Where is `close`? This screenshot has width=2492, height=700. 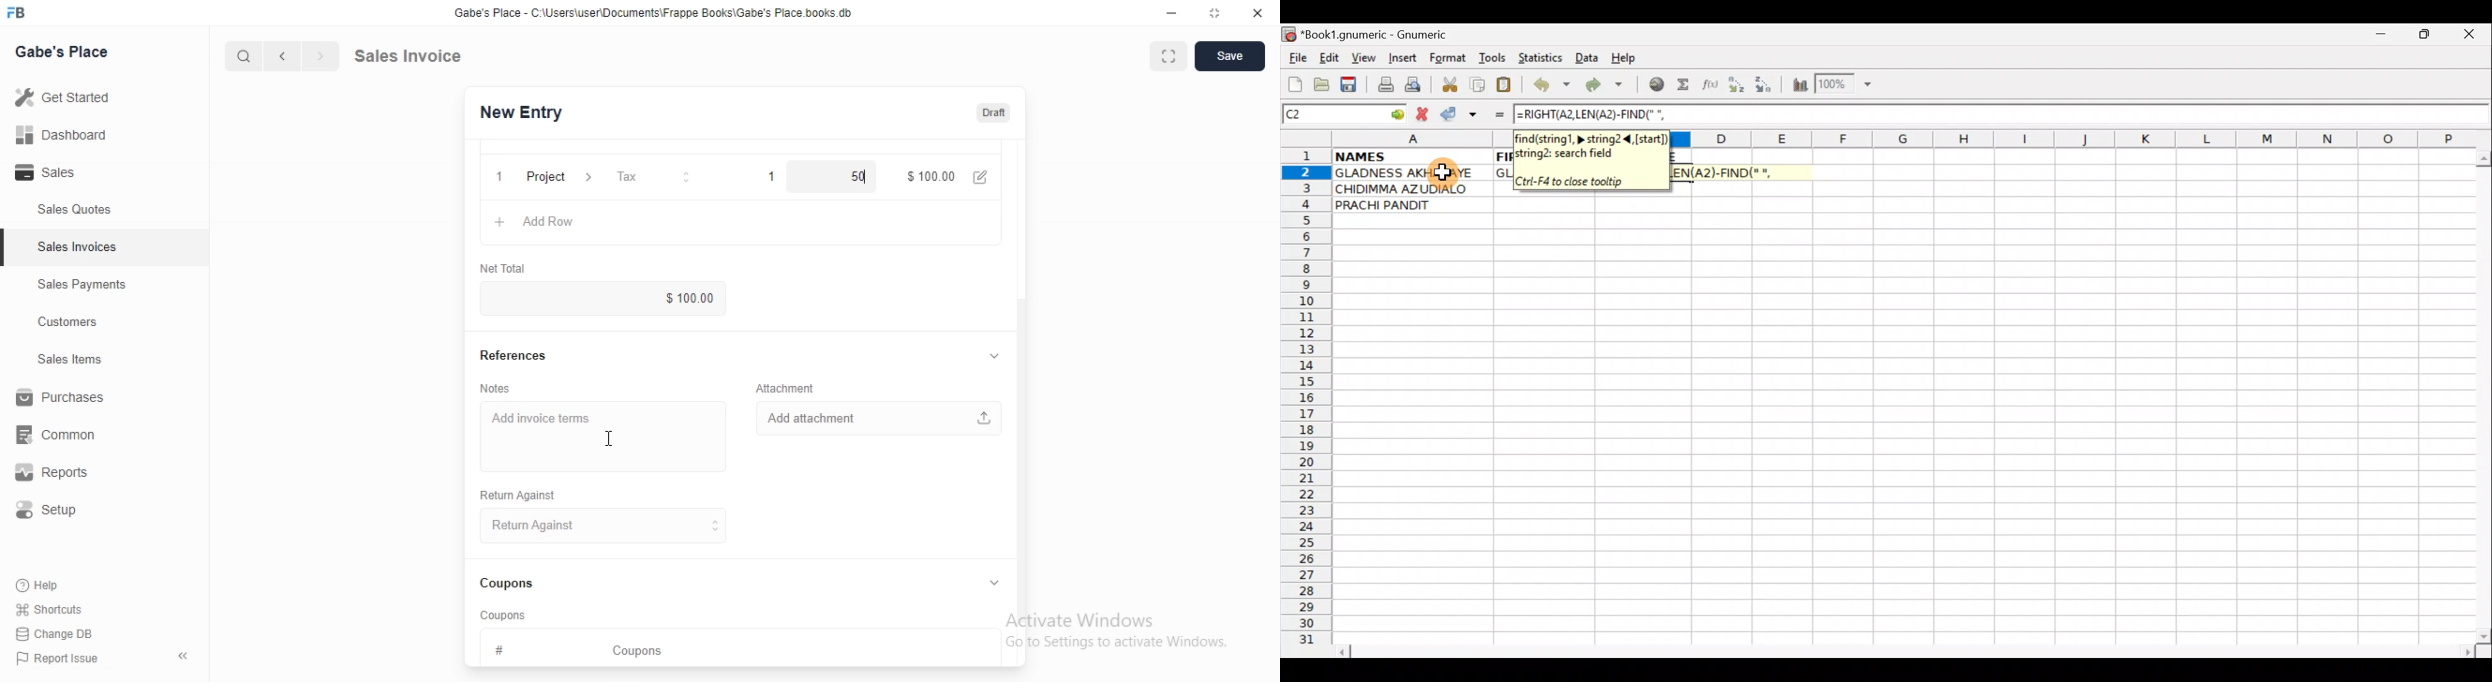
close is located at coordinates (1257, 14).